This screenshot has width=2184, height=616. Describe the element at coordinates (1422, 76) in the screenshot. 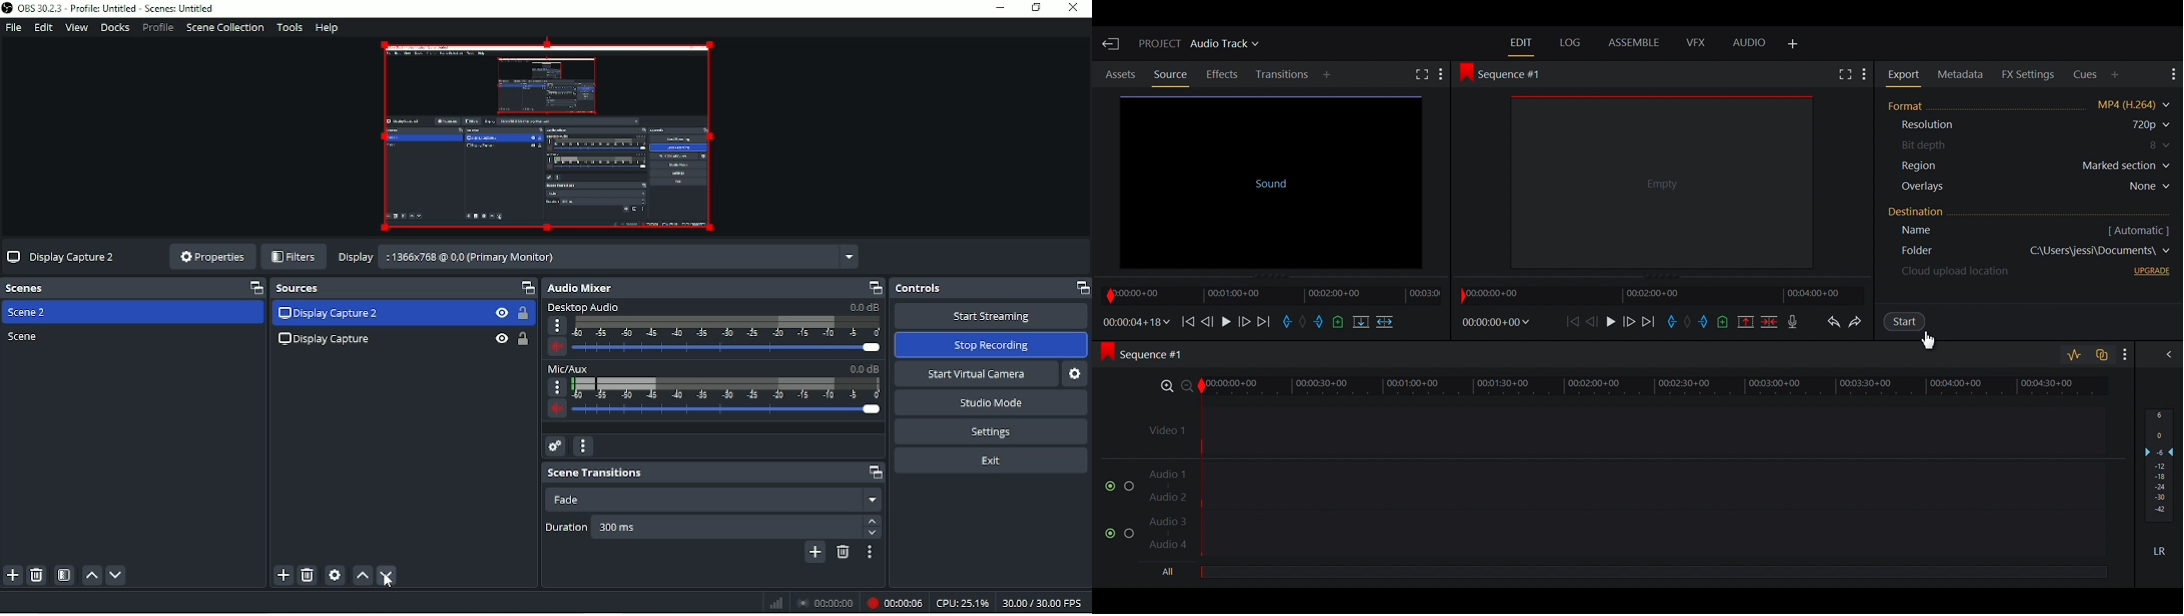

I see `Fullscreen` at that location.